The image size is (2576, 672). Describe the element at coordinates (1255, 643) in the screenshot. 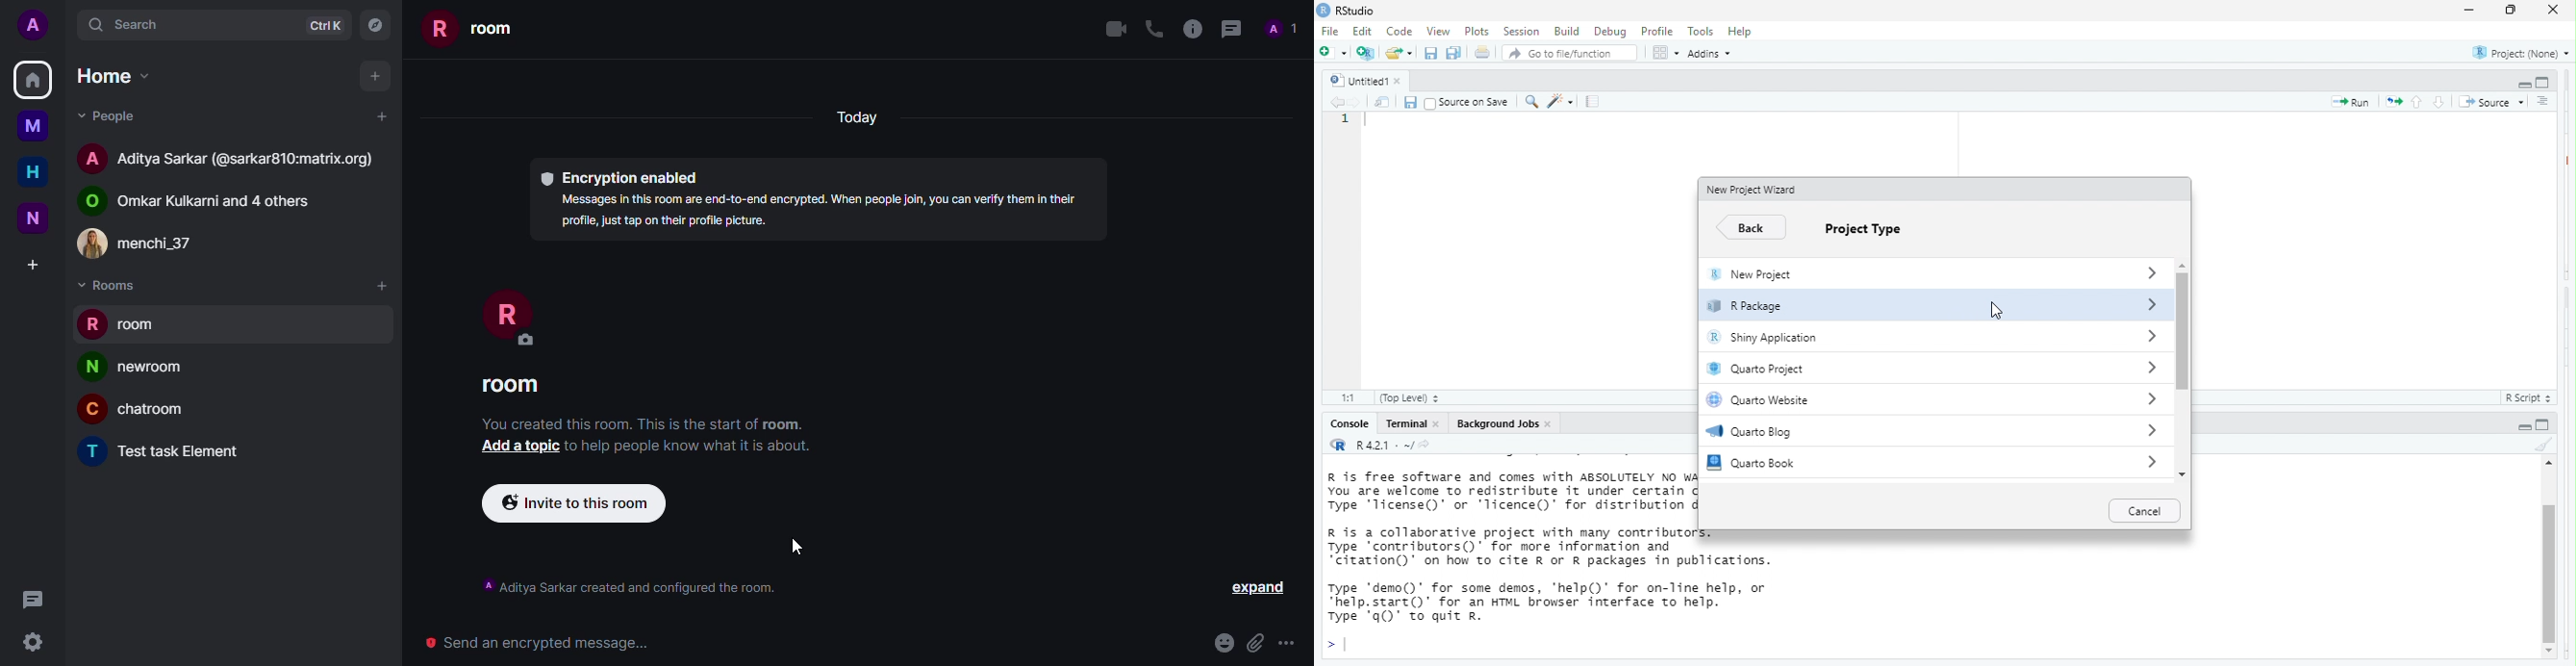

I see `attach` at that location.